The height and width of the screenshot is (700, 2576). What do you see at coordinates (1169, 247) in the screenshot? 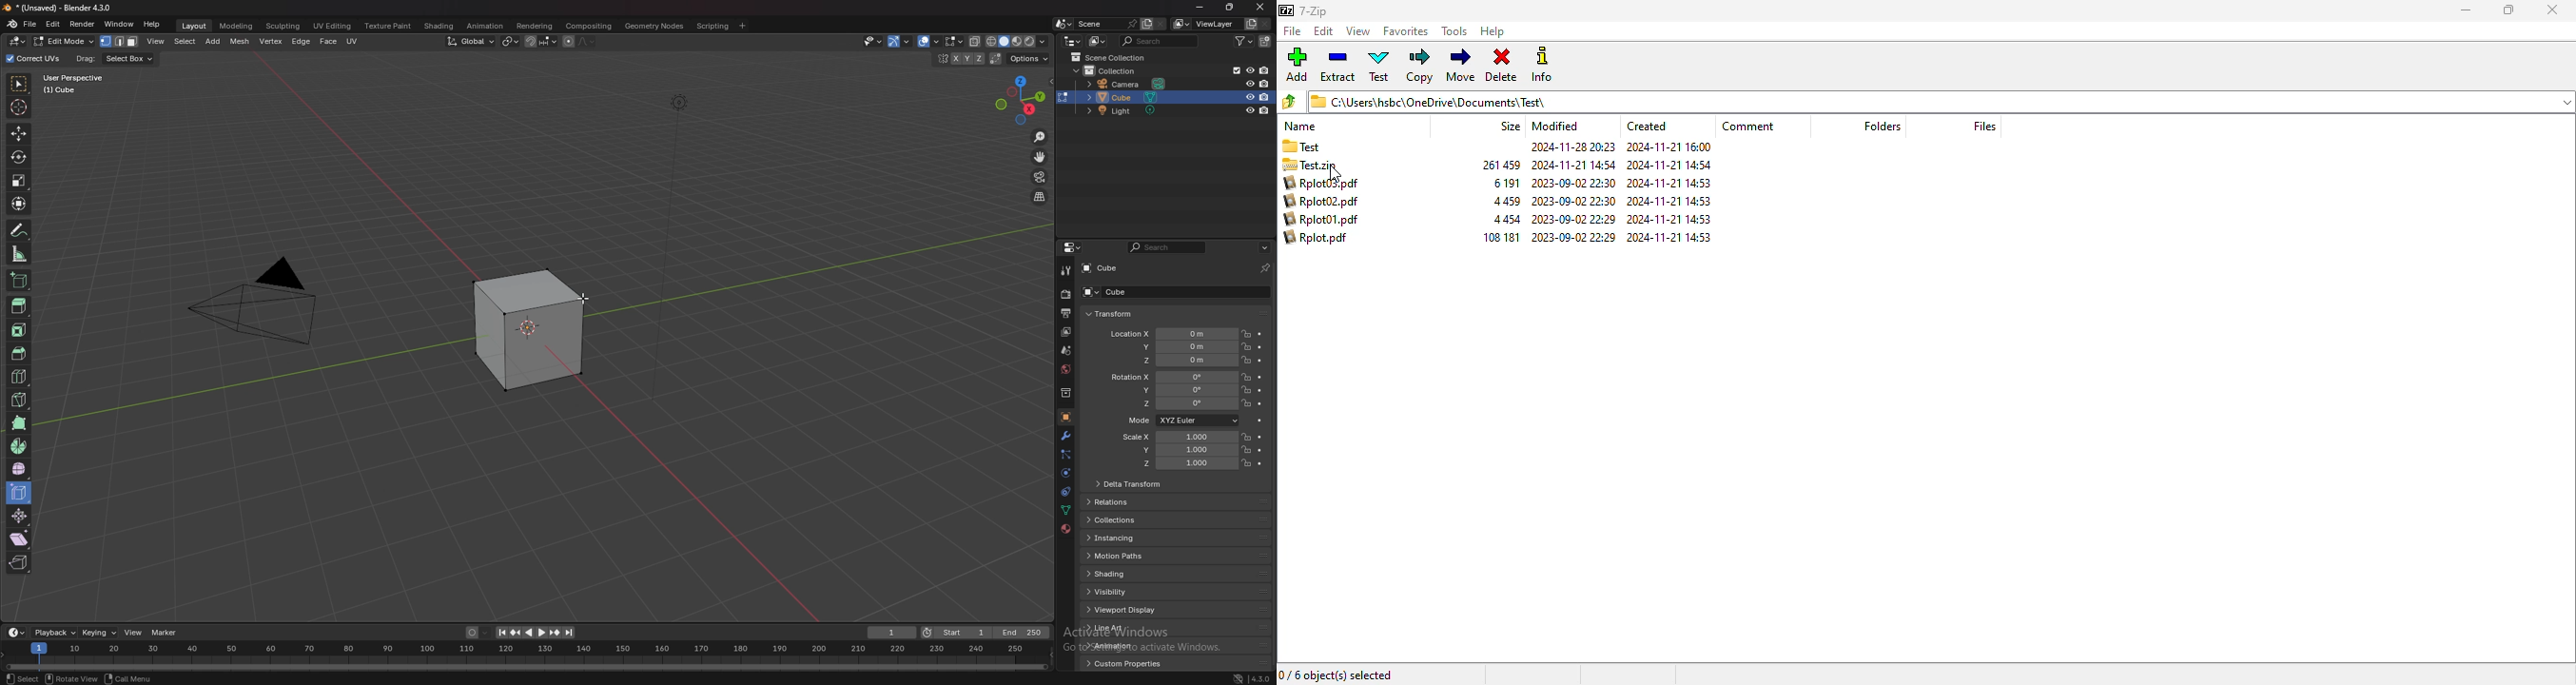
I see `search` at bounding box center [1169, 247].